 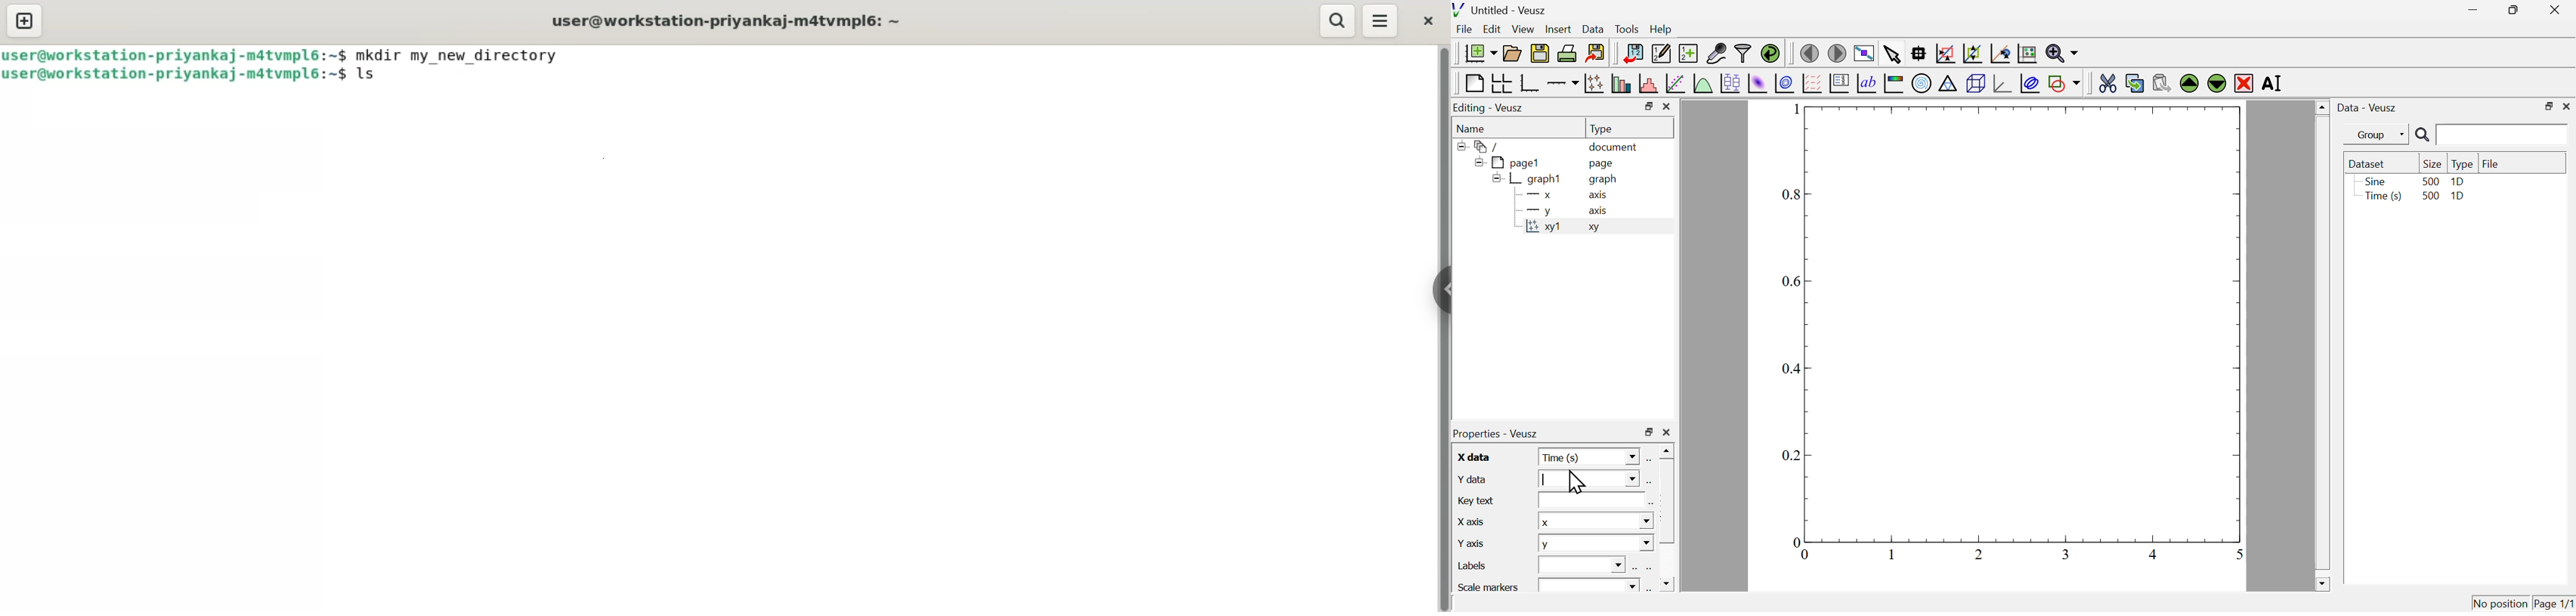 I want to click on maximize, so click(x=2547, y=106).